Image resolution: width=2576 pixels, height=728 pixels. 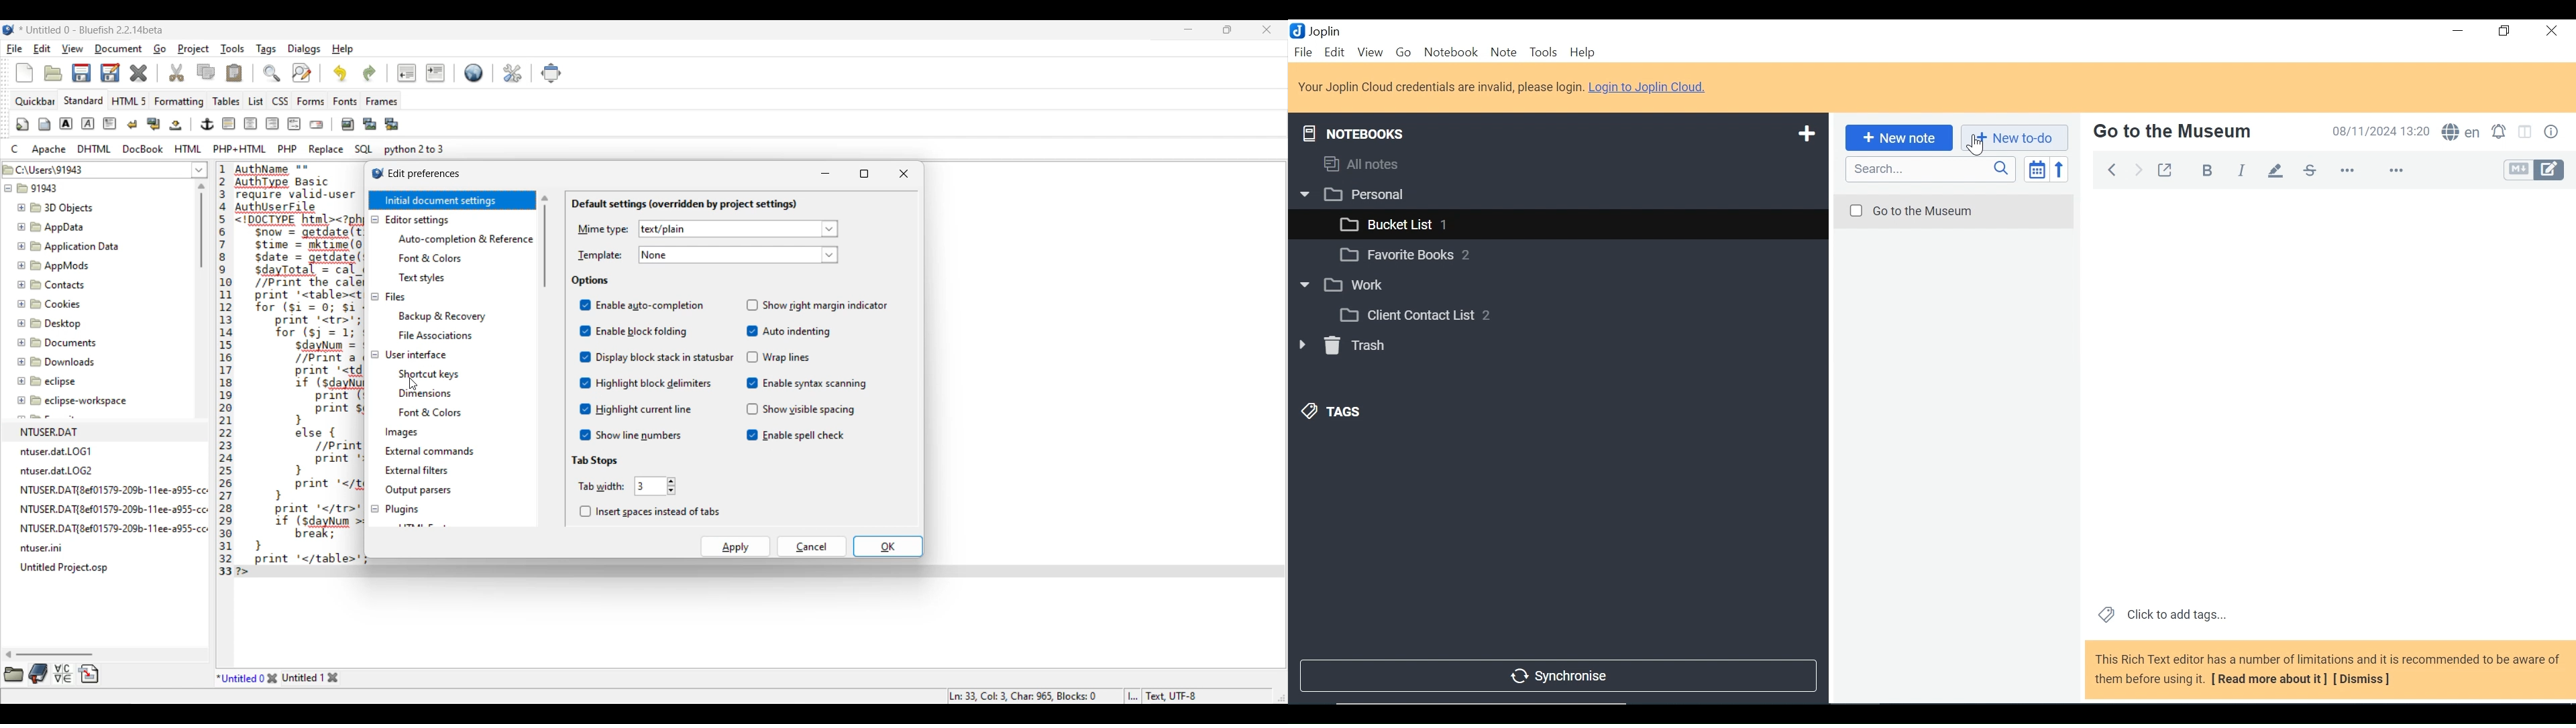 What do you see at coordinates (830, 242) in the screenshot?
I see `List options for respective setting` at bounding box center [830, 242].